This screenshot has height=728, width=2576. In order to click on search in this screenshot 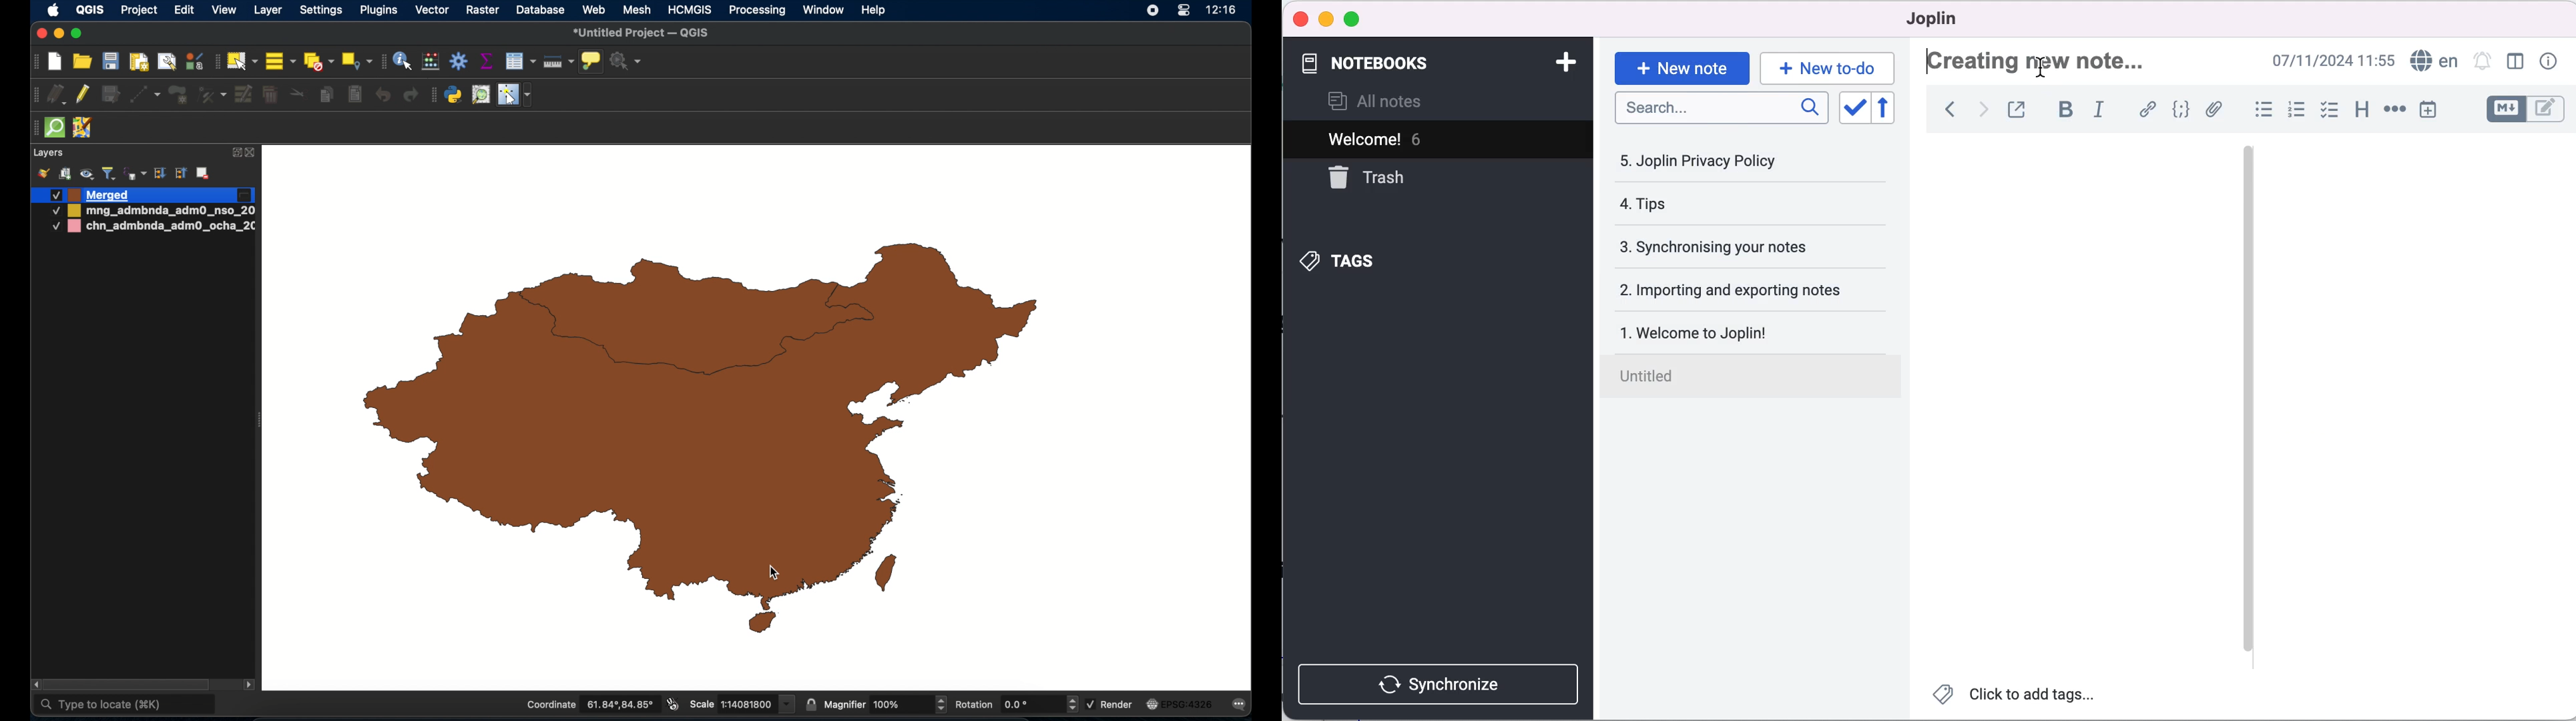, I will do `click(1723, 112)`.